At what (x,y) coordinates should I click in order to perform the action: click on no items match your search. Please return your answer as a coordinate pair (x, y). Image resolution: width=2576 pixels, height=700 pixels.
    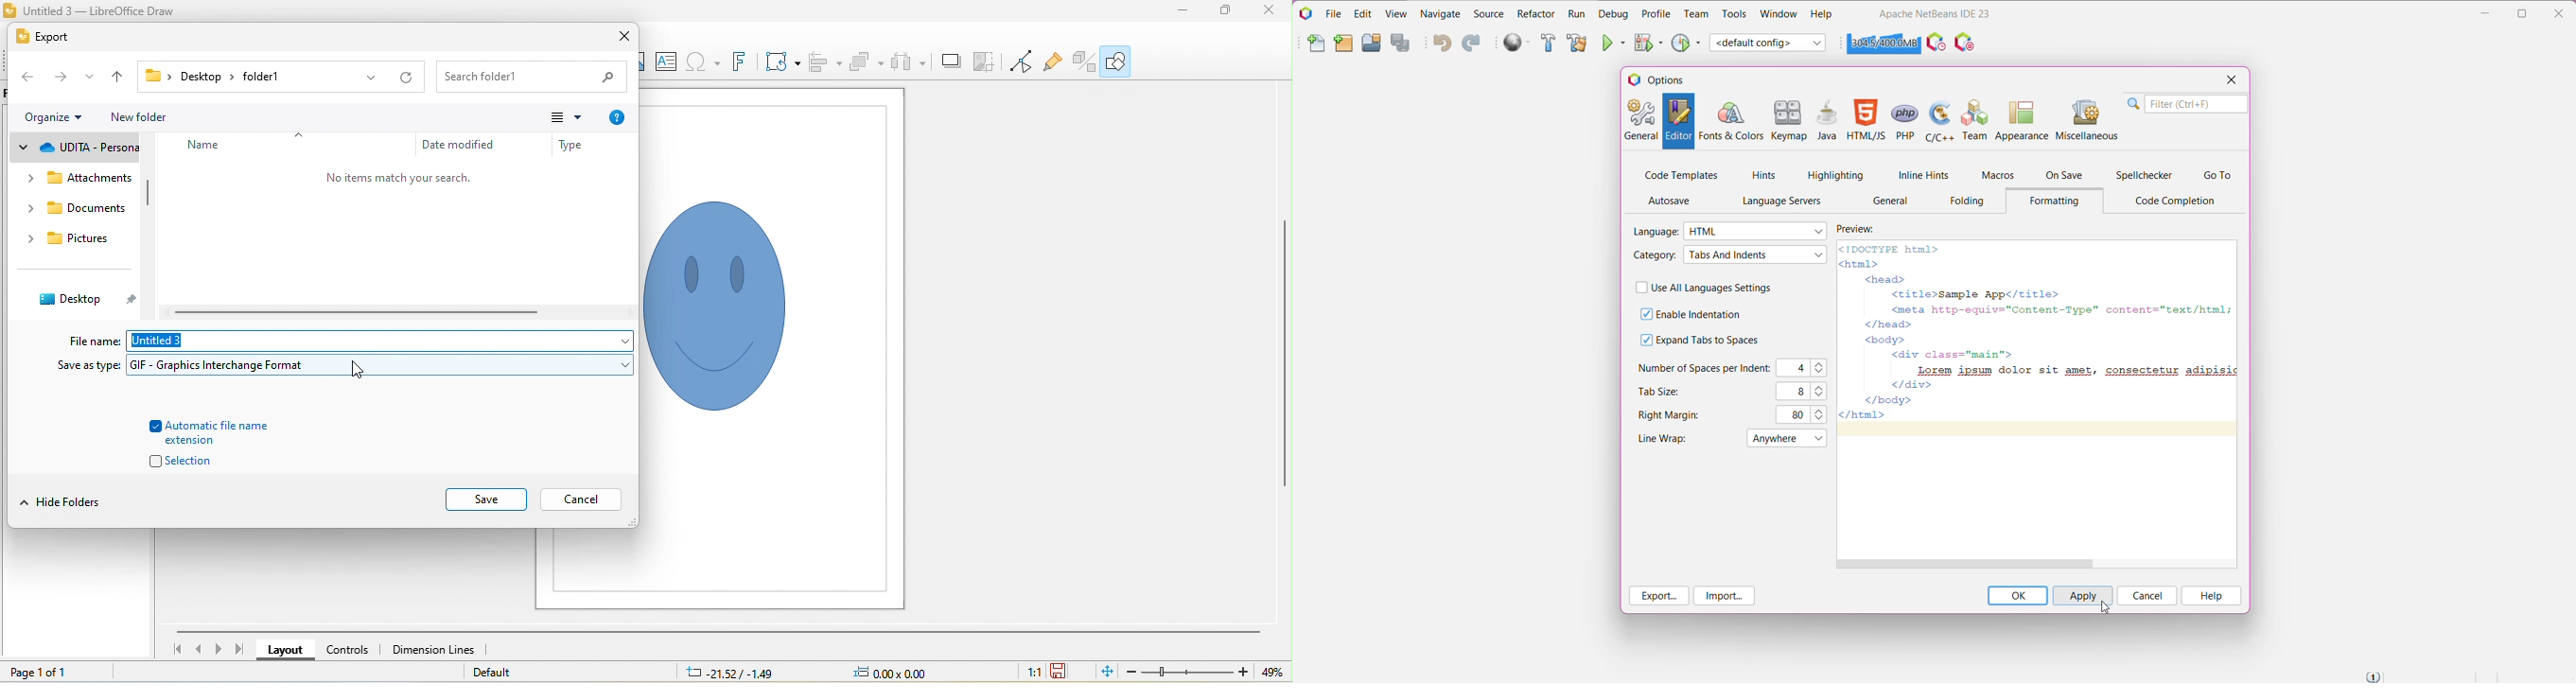
    Looking at the image, I should click on (401, 177).